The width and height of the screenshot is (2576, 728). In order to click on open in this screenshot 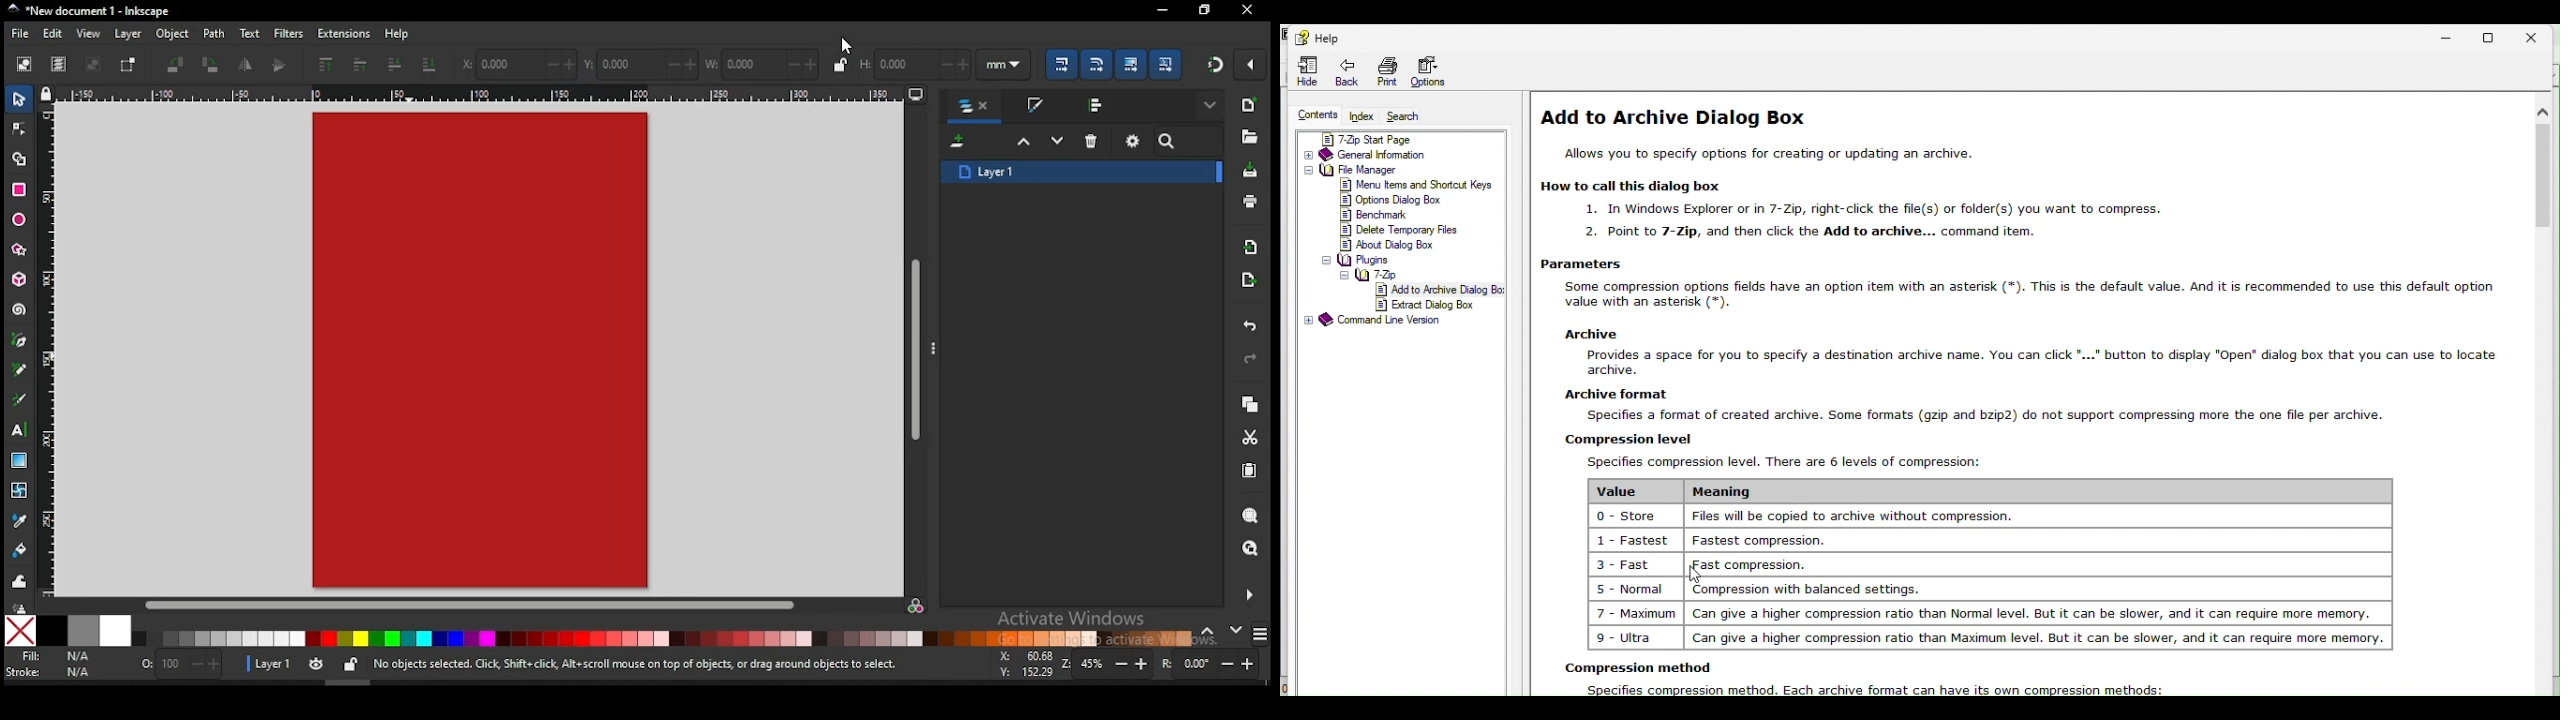, I will do `click(1248, 137)`.